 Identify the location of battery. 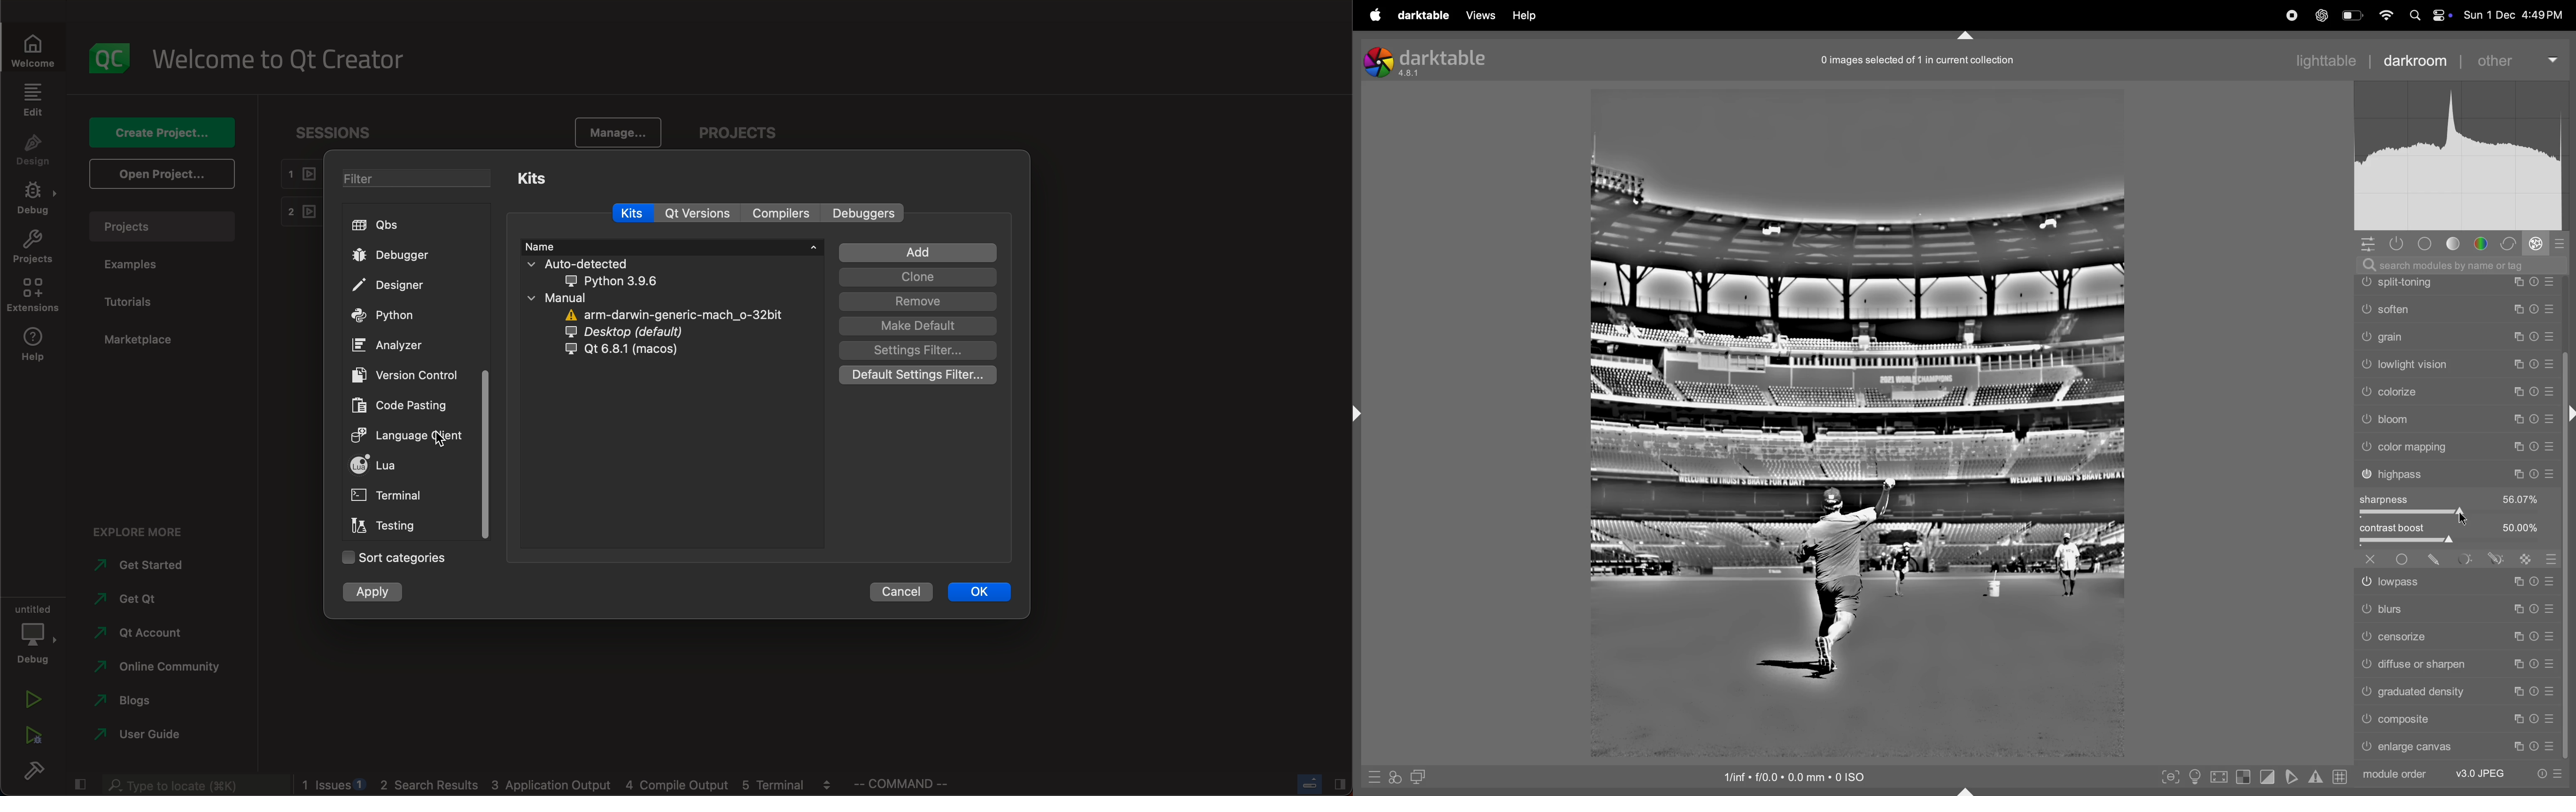
(2352, 15).